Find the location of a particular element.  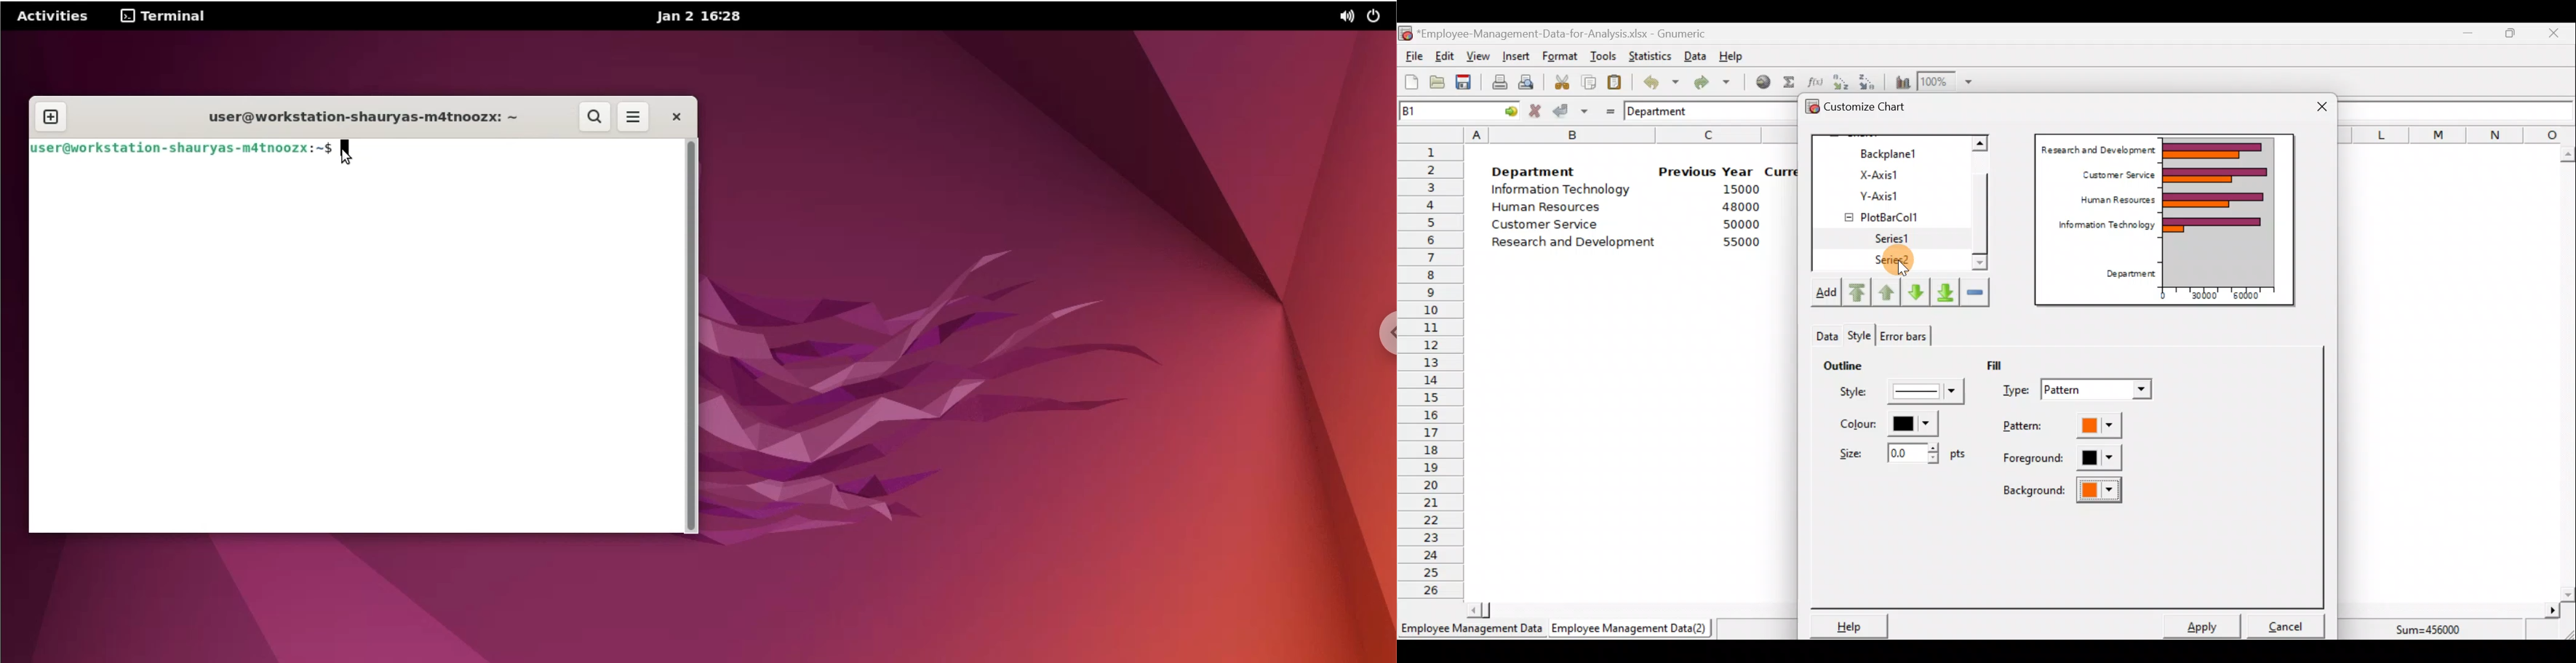

Insert hyperlink is located at coordinates (1759, 81).